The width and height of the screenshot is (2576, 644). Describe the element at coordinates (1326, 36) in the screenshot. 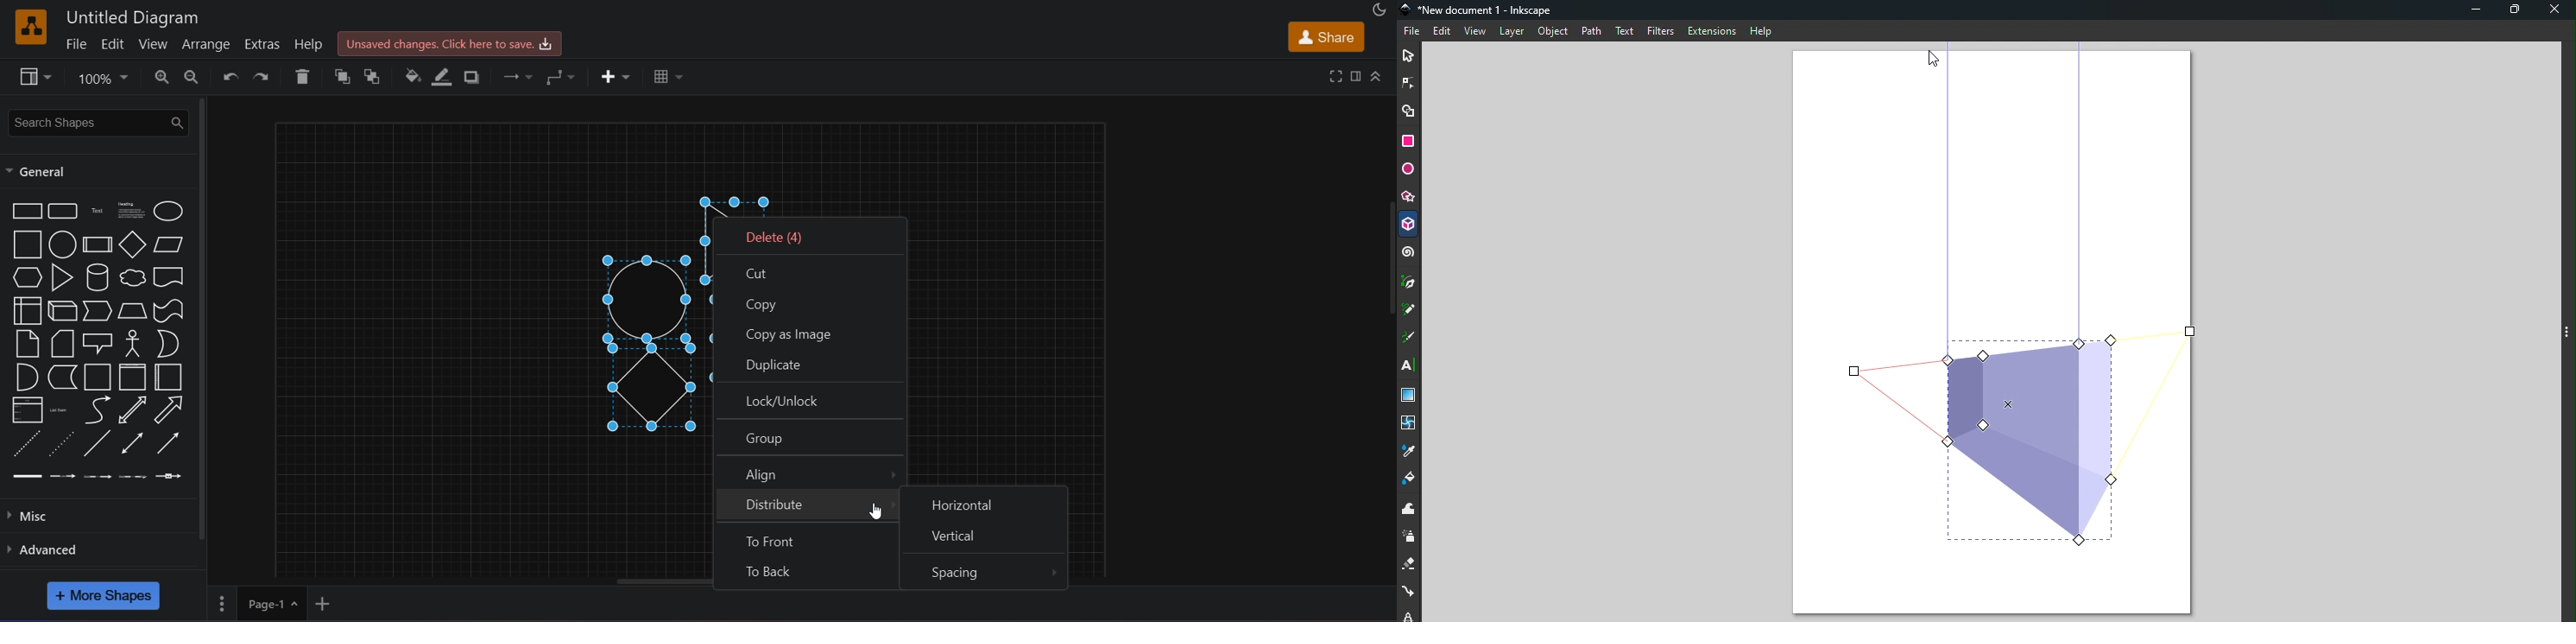

I see `share` at that location.